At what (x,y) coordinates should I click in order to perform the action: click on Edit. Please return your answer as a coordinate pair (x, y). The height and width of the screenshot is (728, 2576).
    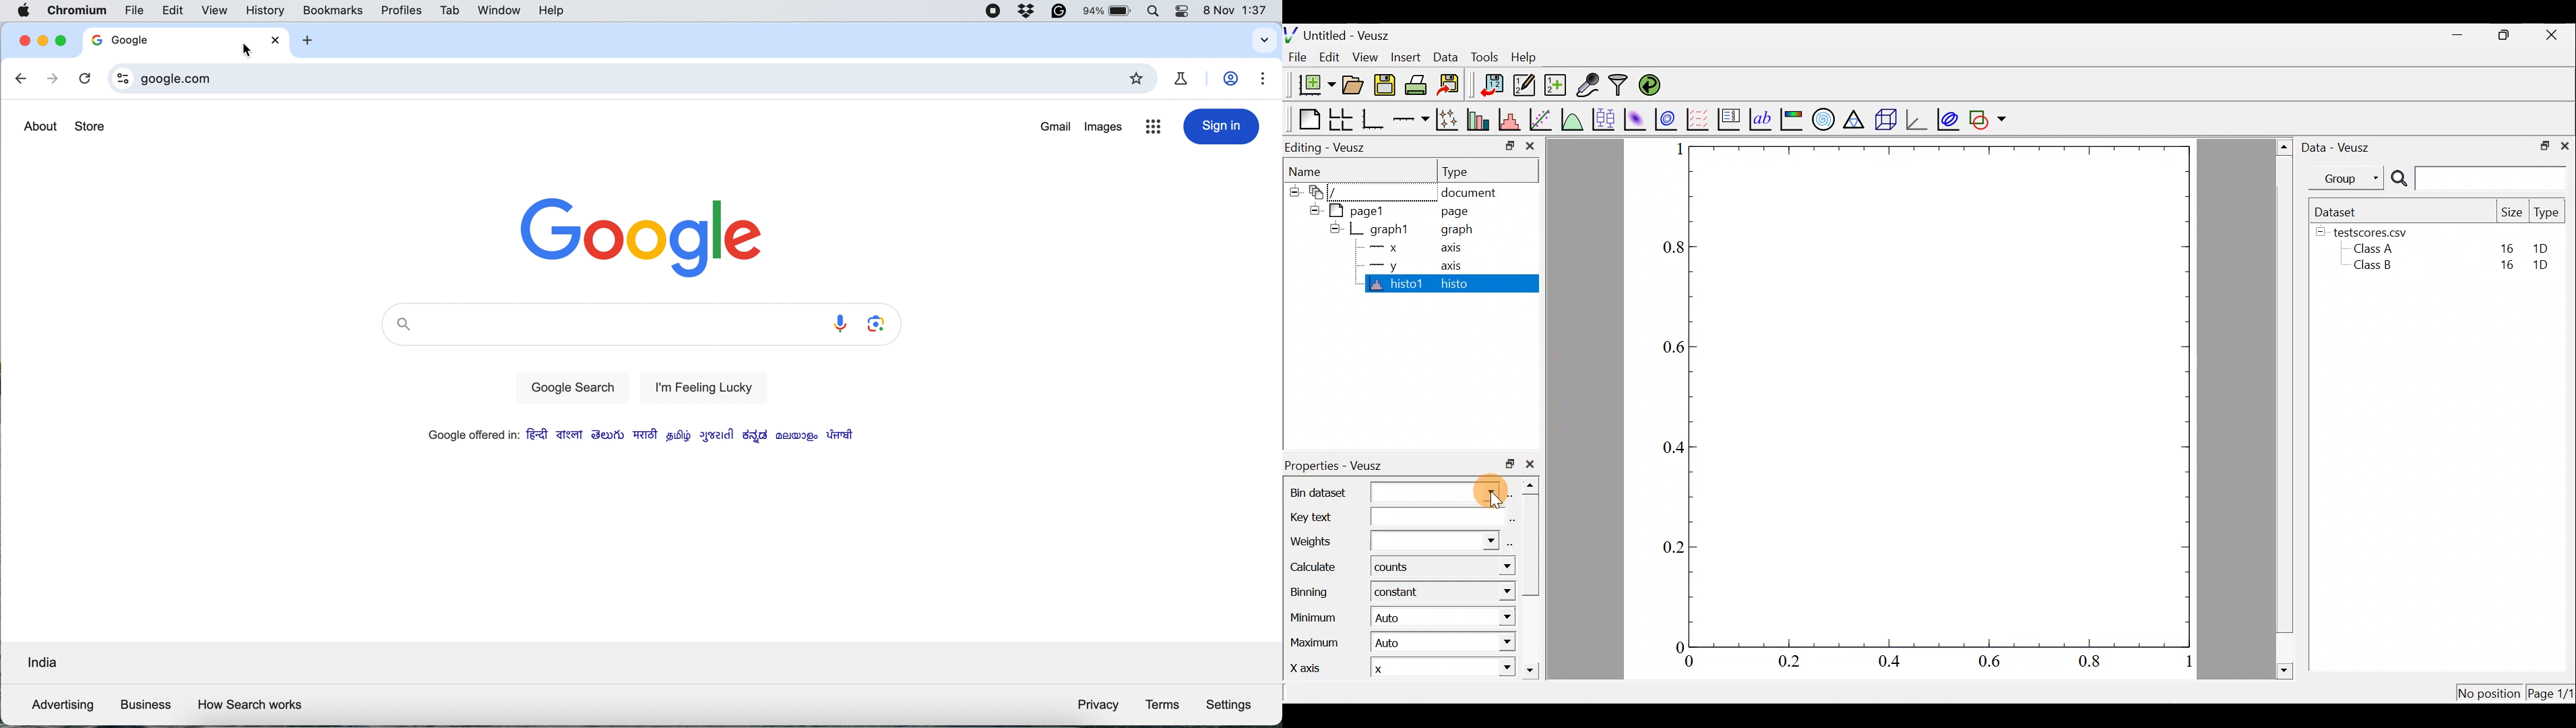
    Looking at the image, I should click on (1332, 57).